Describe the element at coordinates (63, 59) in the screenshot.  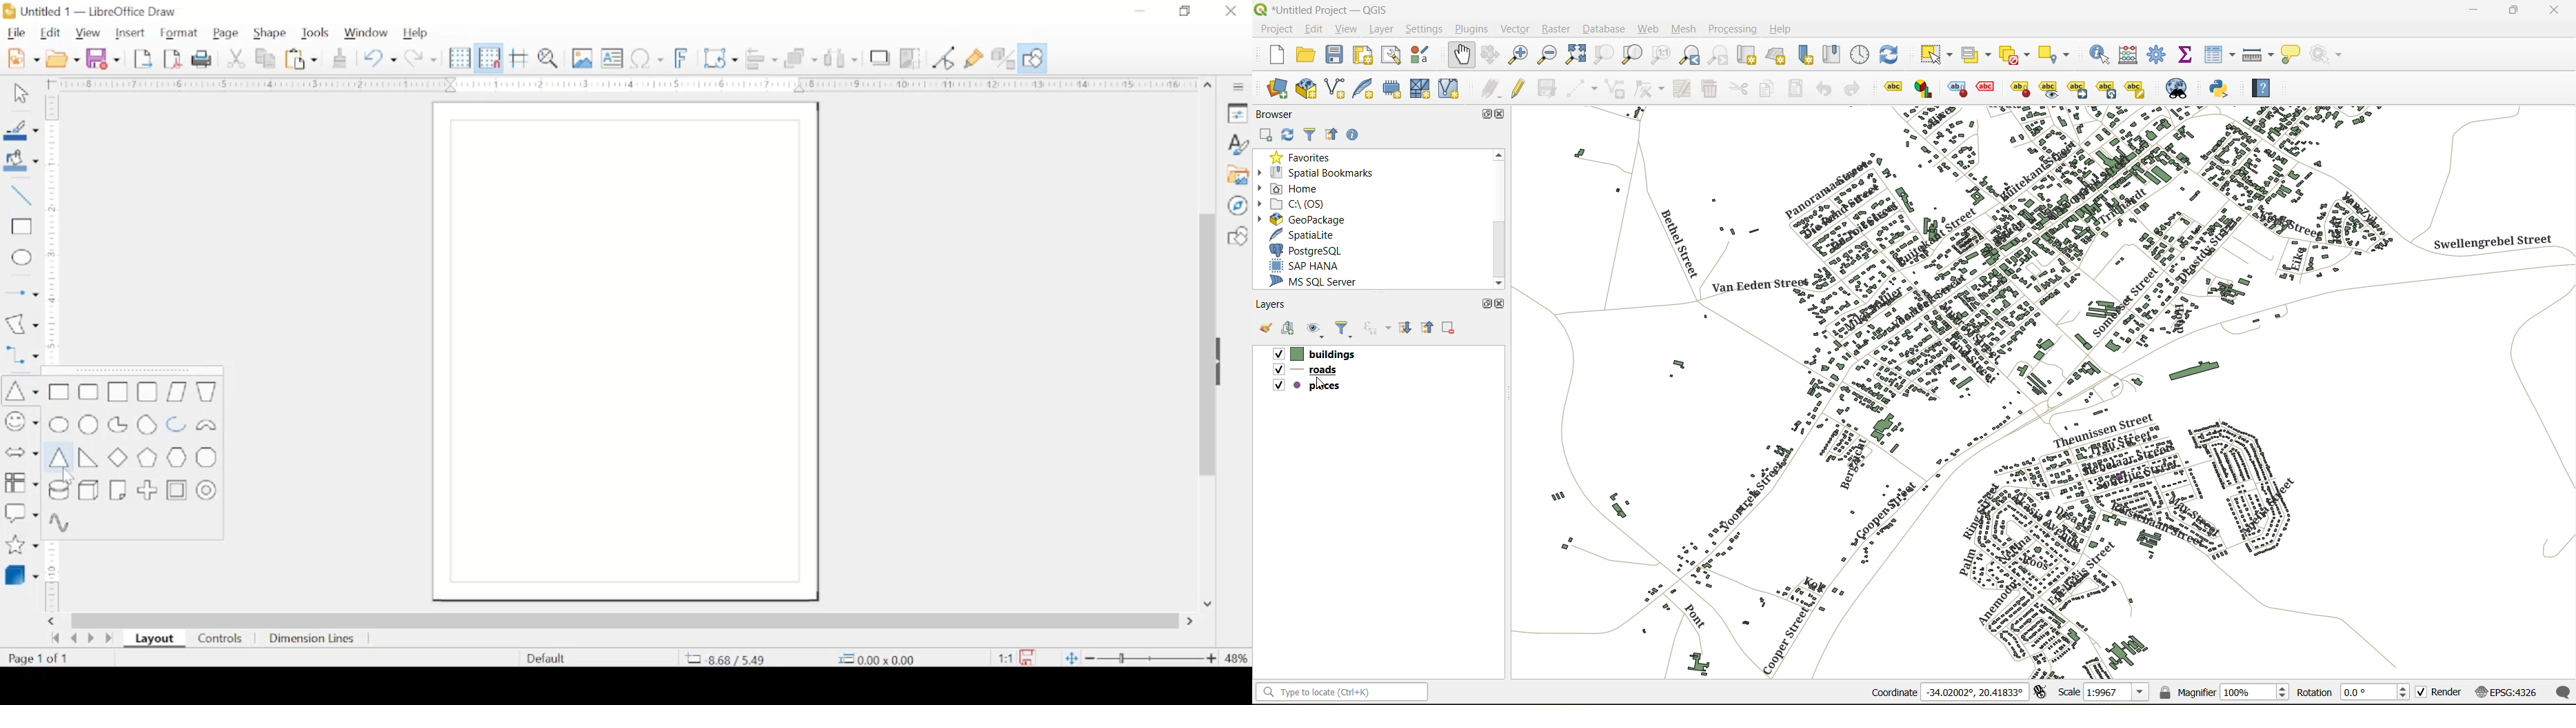
I see `open` at that location.